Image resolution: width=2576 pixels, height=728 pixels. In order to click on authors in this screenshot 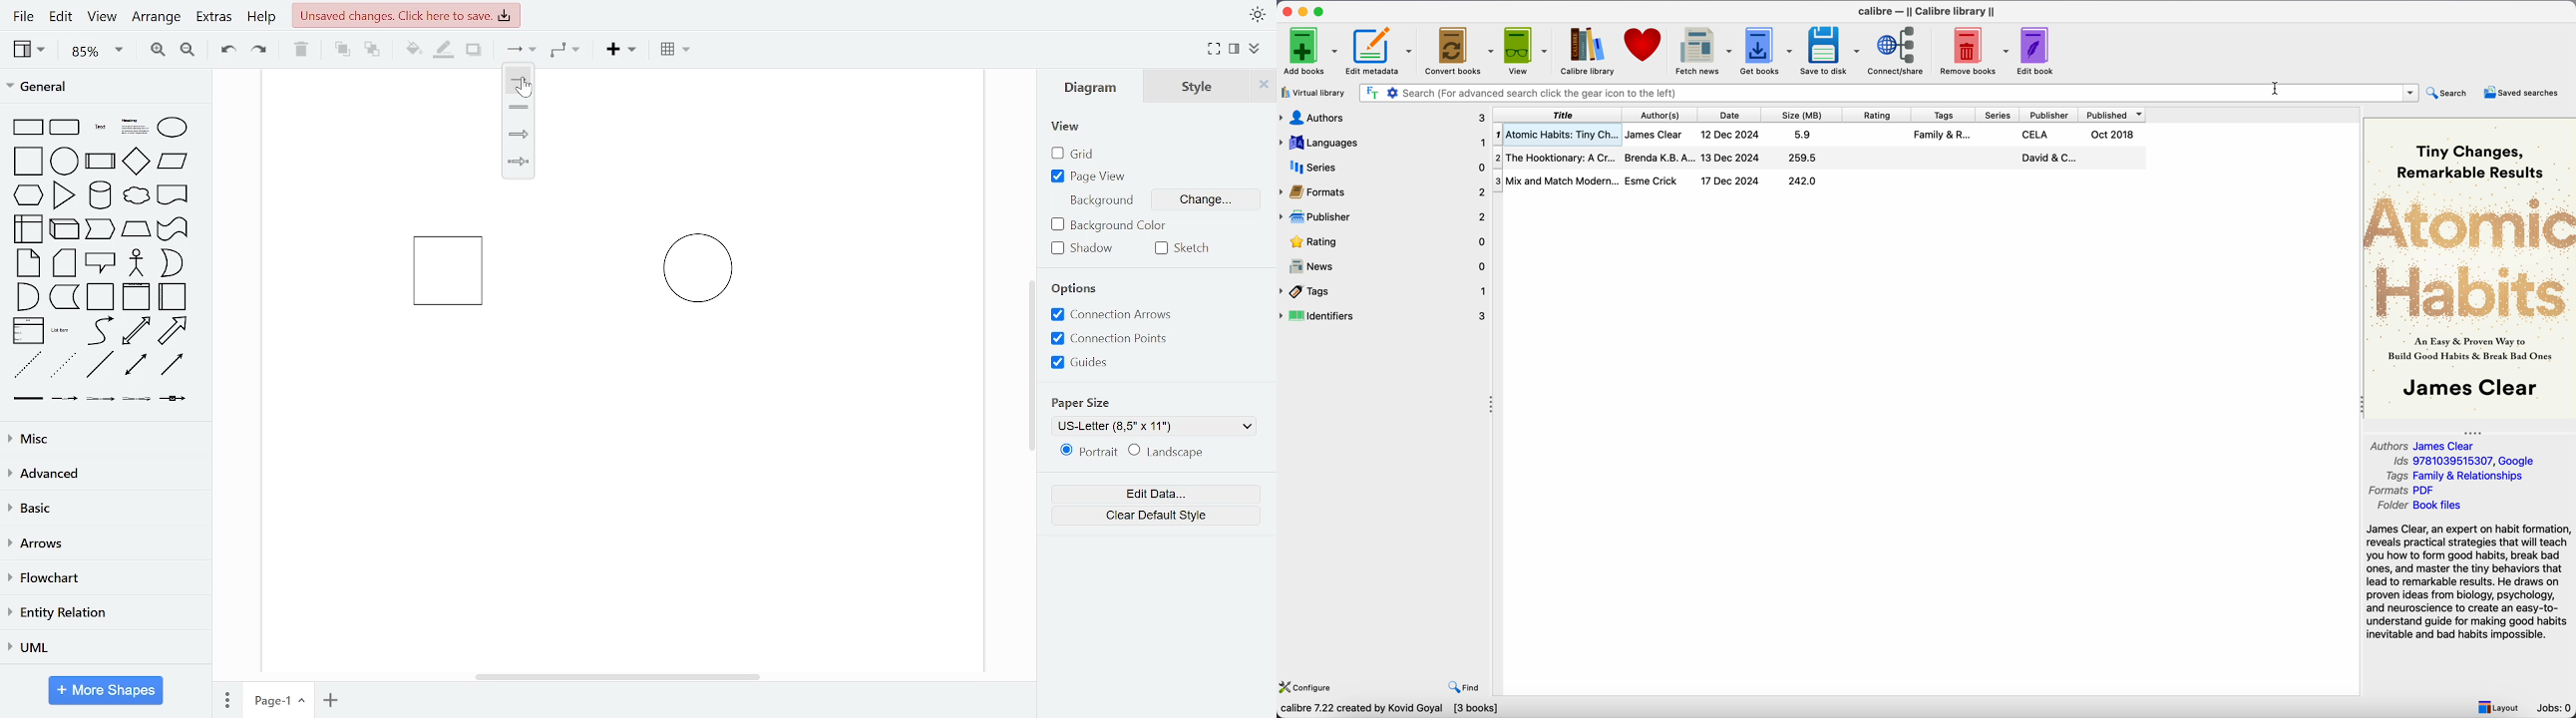, I will do `click(1665, 115)`.